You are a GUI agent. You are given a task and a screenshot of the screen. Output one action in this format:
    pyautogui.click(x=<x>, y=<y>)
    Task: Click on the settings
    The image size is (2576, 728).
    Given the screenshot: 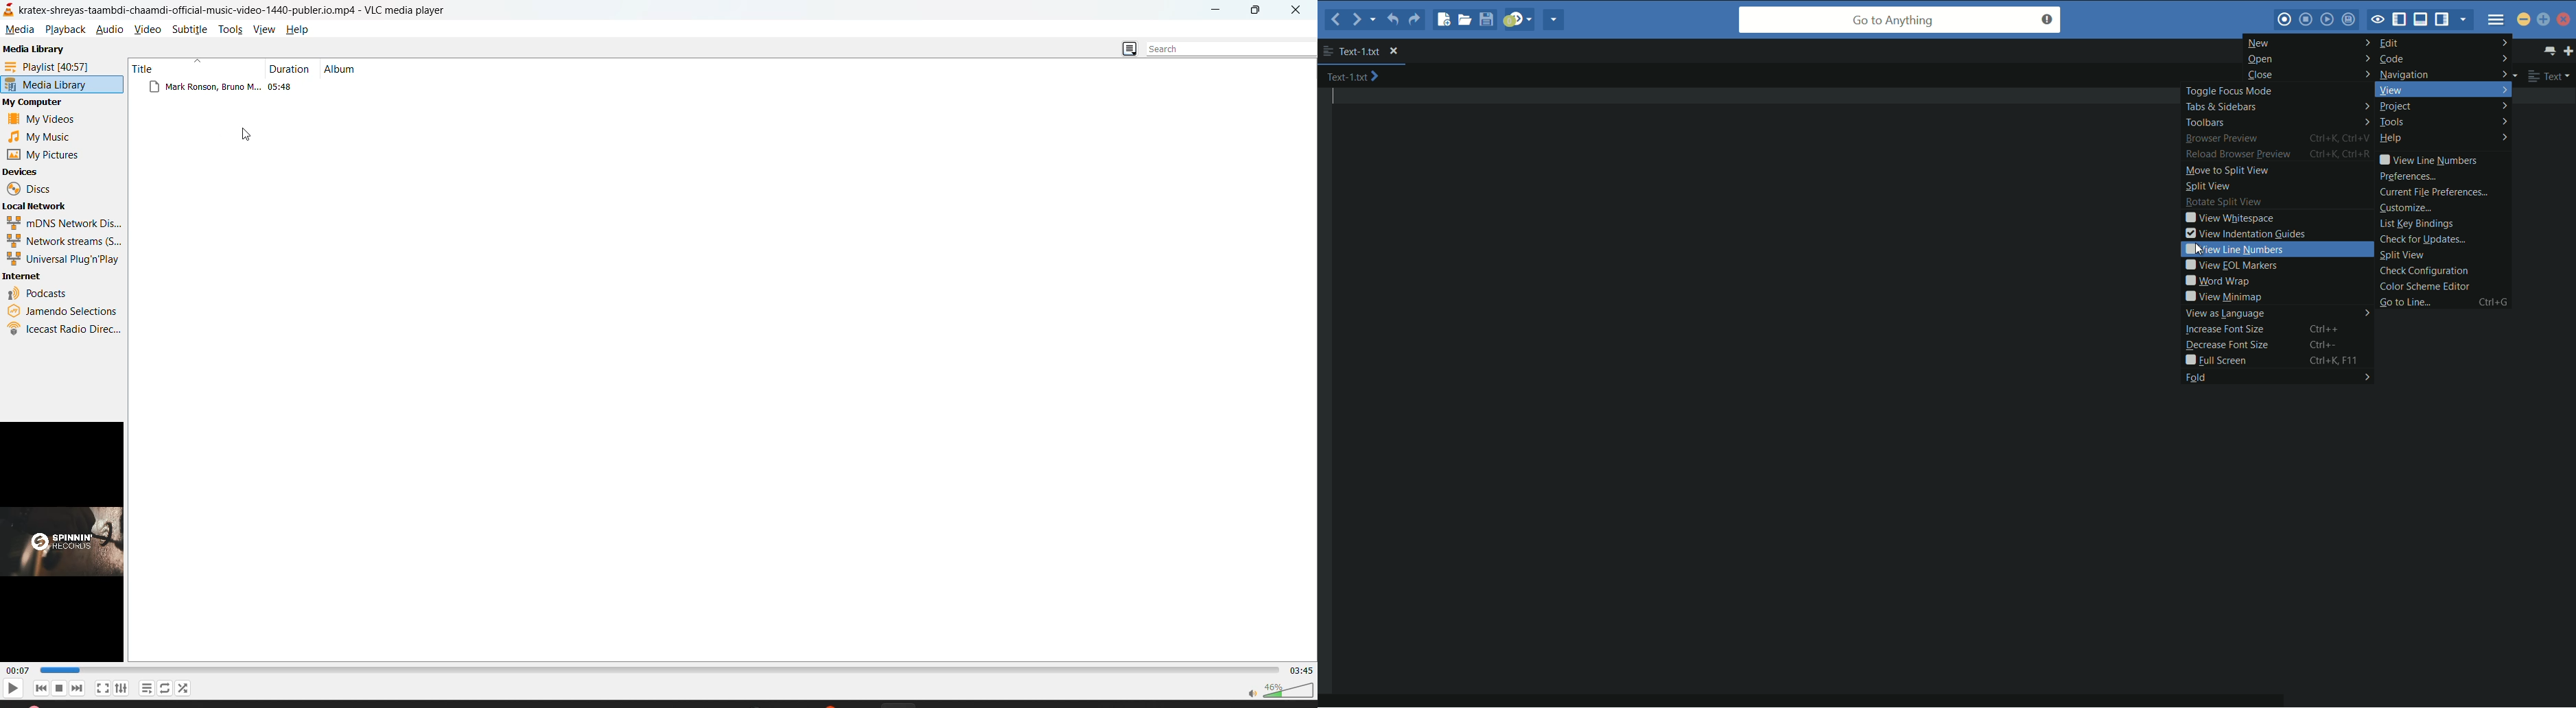 What is the action you would take?
    pyautogui.click(x=120, y=688)
    